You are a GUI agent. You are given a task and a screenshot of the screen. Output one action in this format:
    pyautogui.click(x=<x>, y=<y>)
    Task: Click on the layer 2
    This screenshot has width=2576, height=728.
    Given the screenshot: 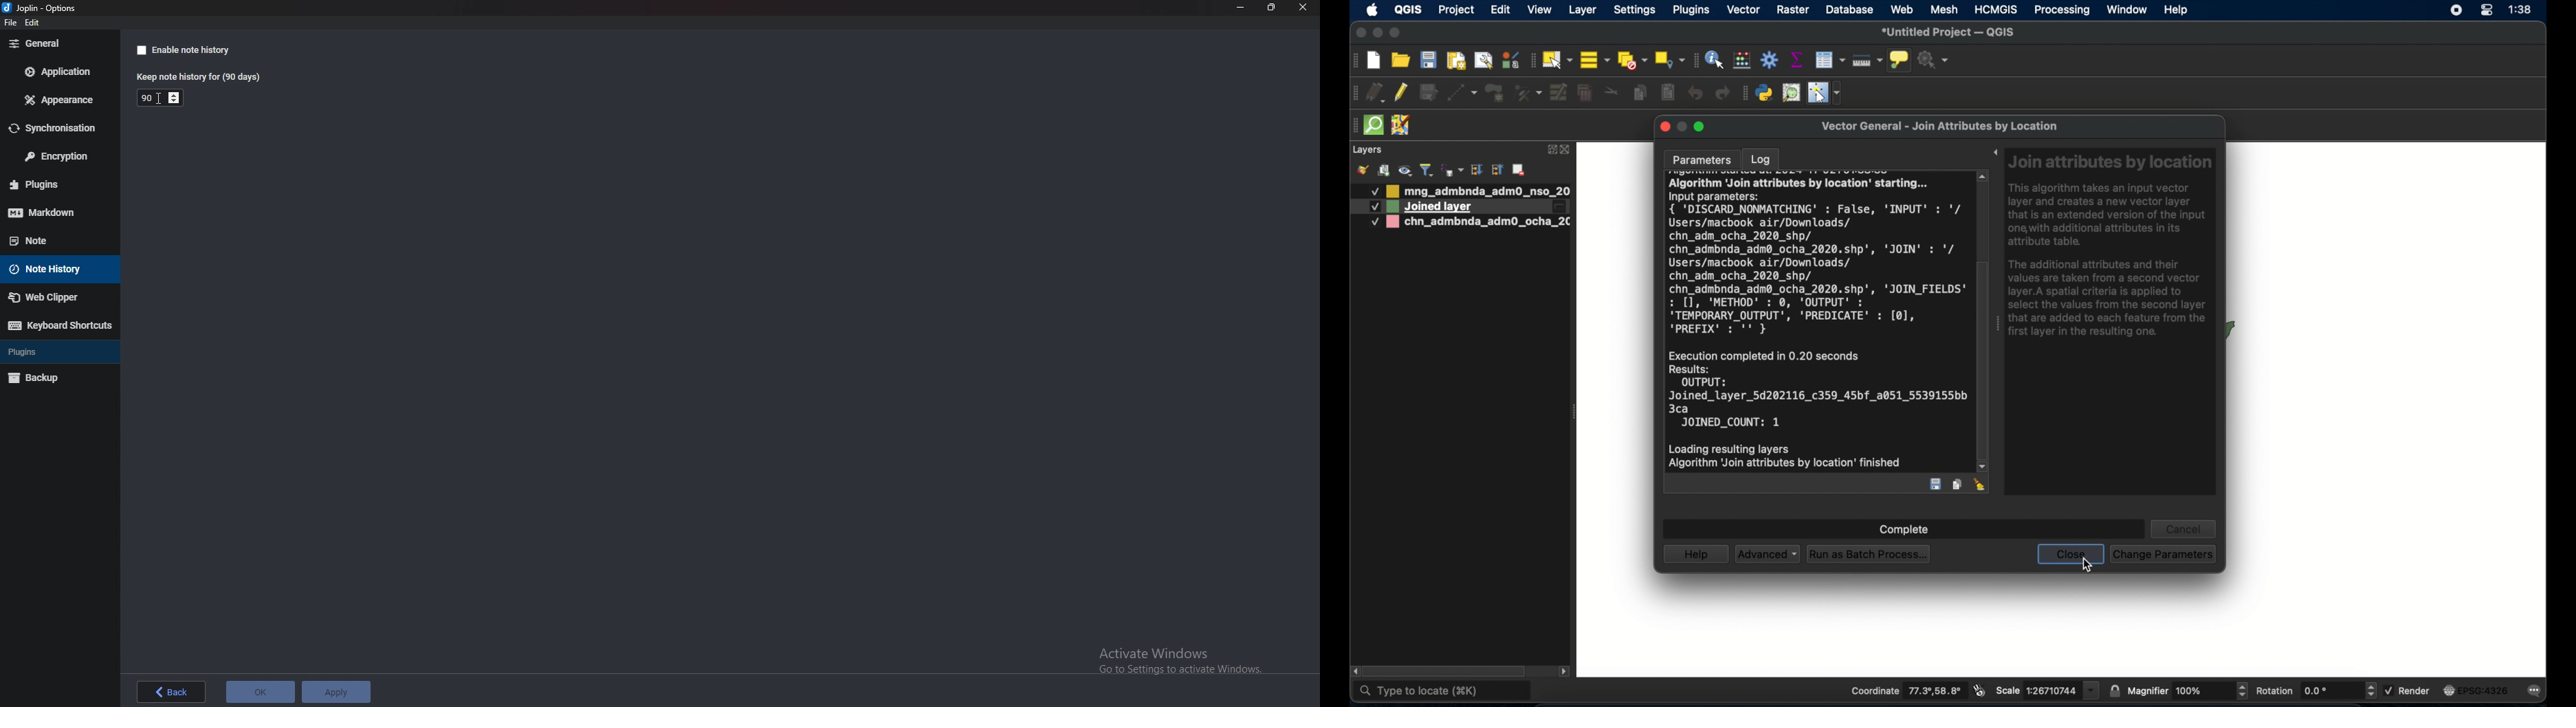 What is the action you would take?
    pyautogui.click(x=1476, y=223)
    